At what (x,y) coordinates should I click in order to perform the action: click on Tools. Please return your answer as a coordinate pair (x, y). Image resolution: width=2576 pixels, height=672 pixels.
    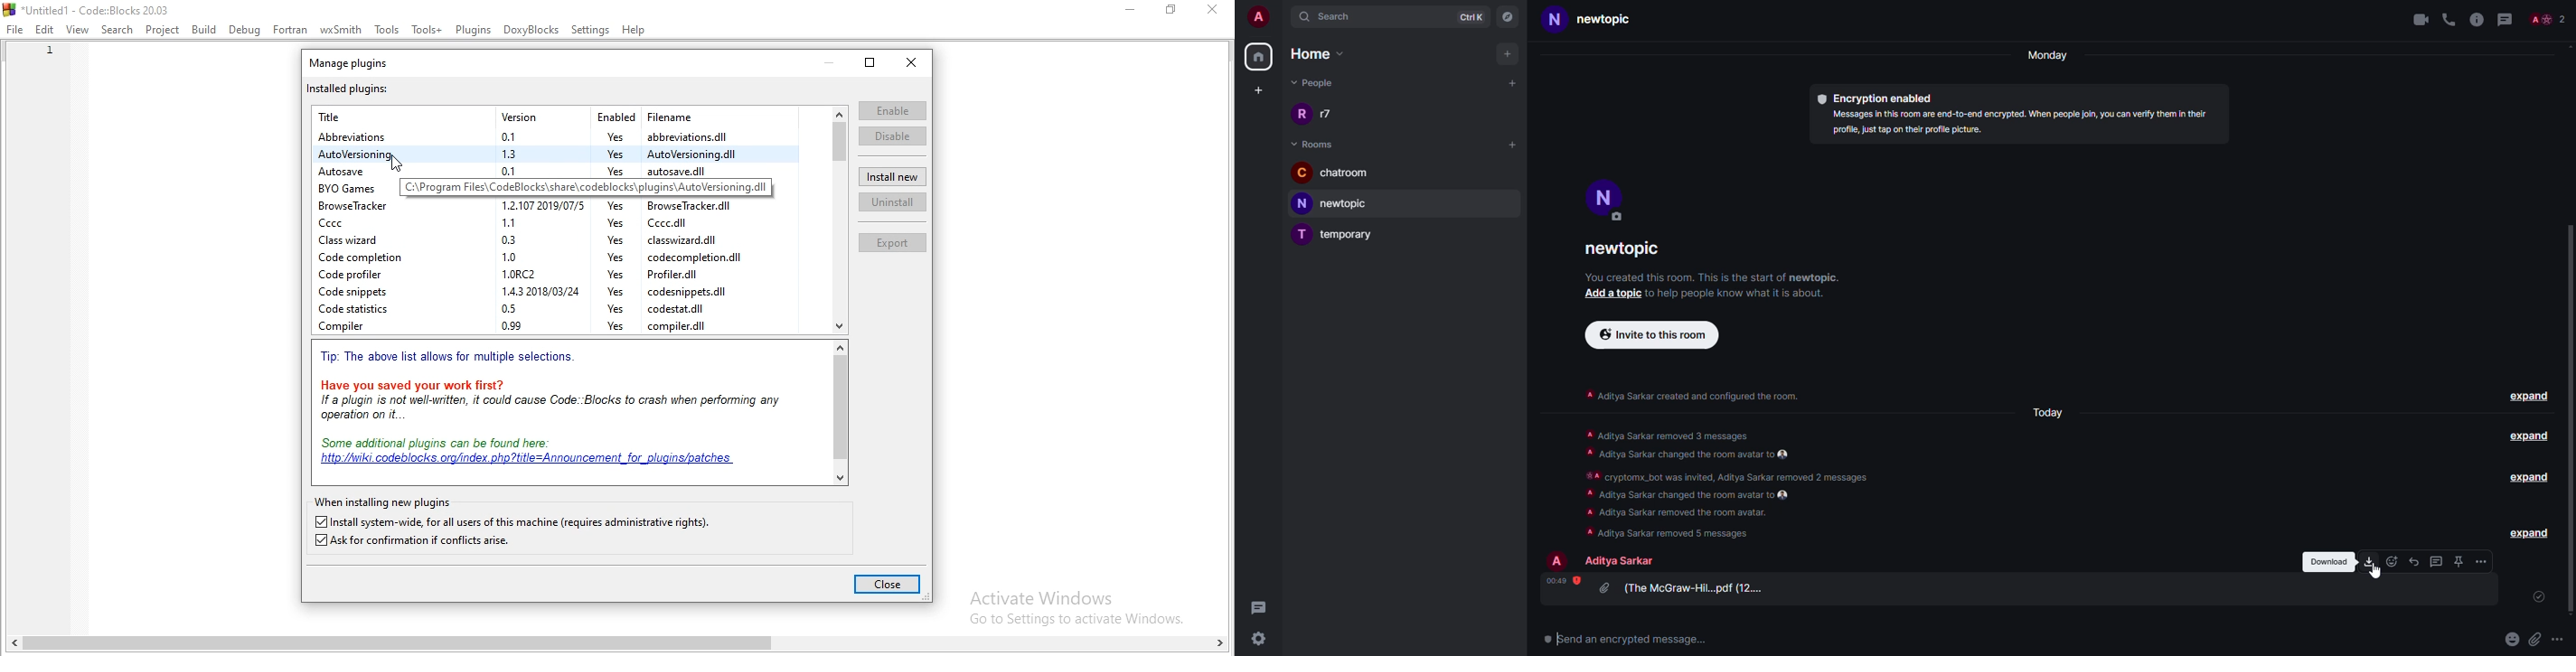
    Looking at the image, I should click on (386, 29).